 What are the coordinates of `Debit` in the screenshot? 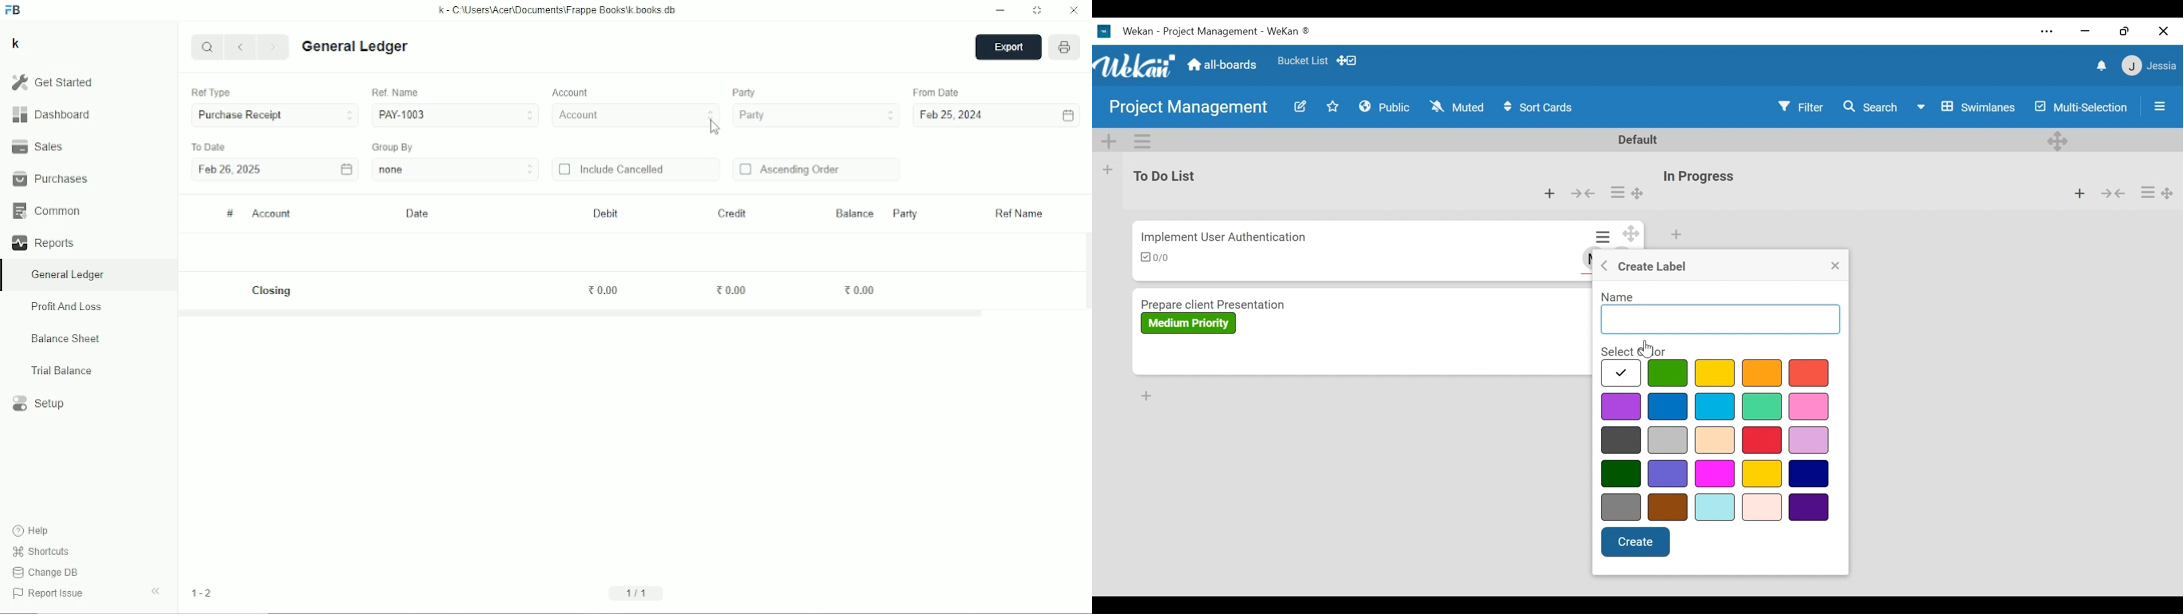 It's located at (606, 213).